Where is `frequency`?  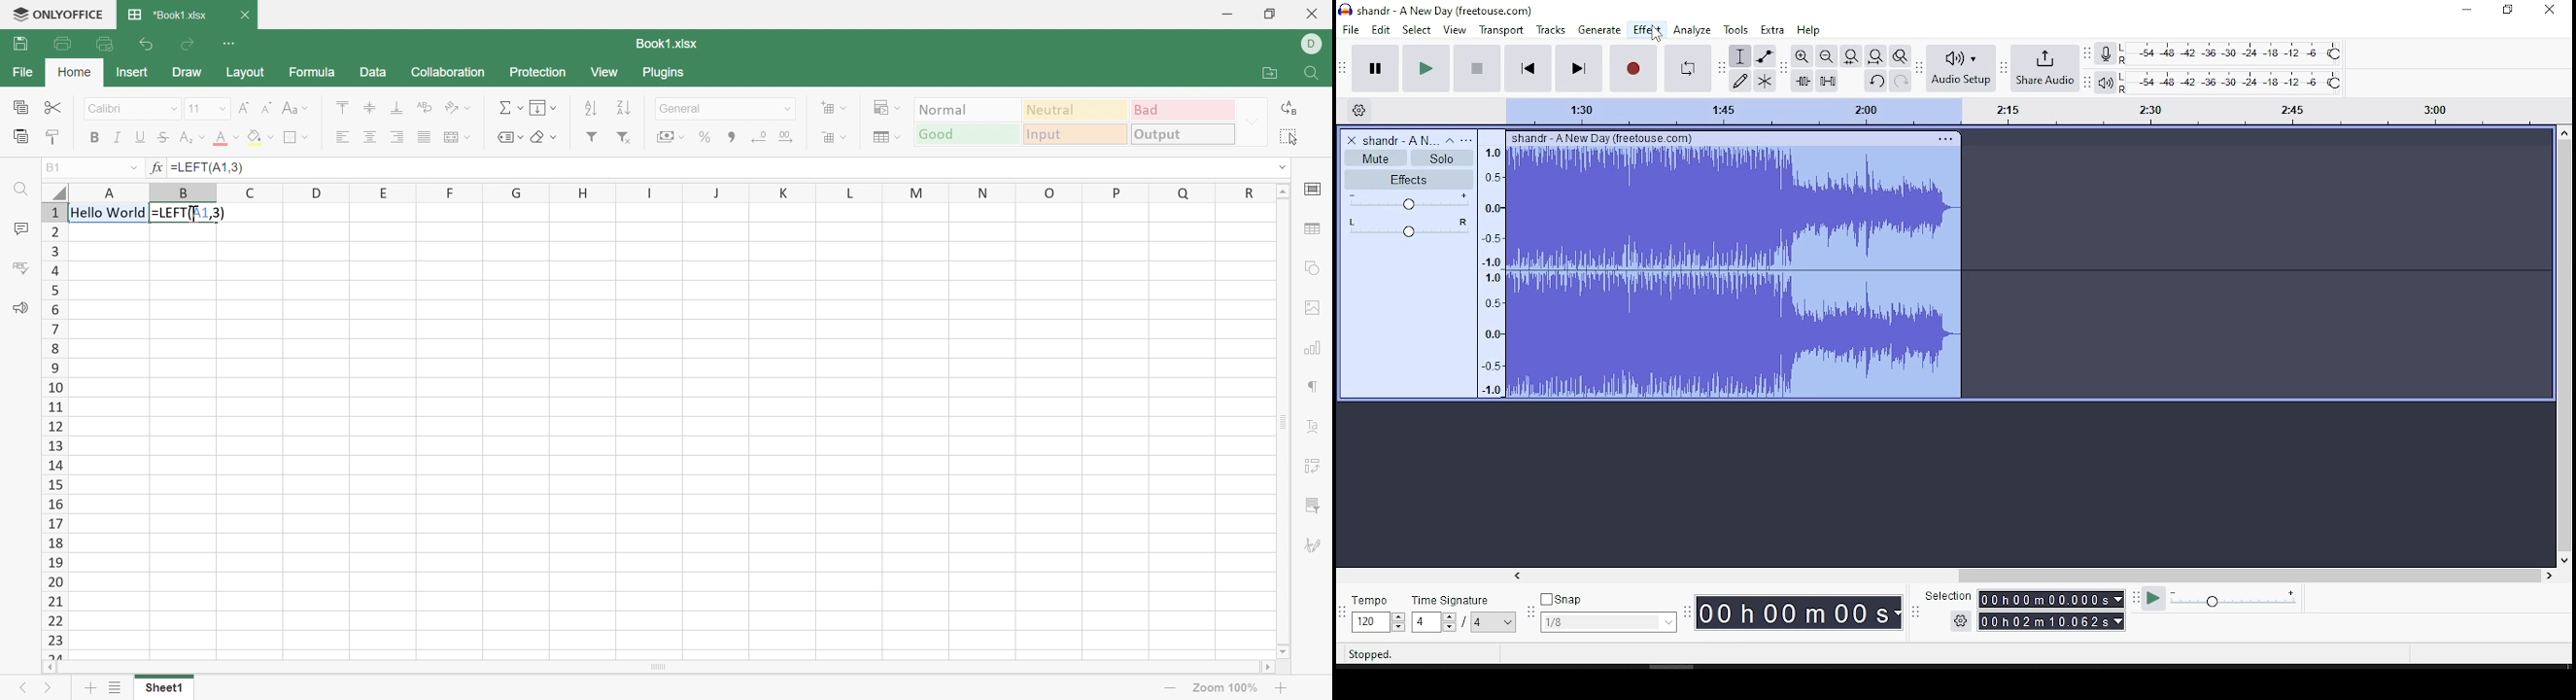 frequency is located at coordinates (1487, 264).